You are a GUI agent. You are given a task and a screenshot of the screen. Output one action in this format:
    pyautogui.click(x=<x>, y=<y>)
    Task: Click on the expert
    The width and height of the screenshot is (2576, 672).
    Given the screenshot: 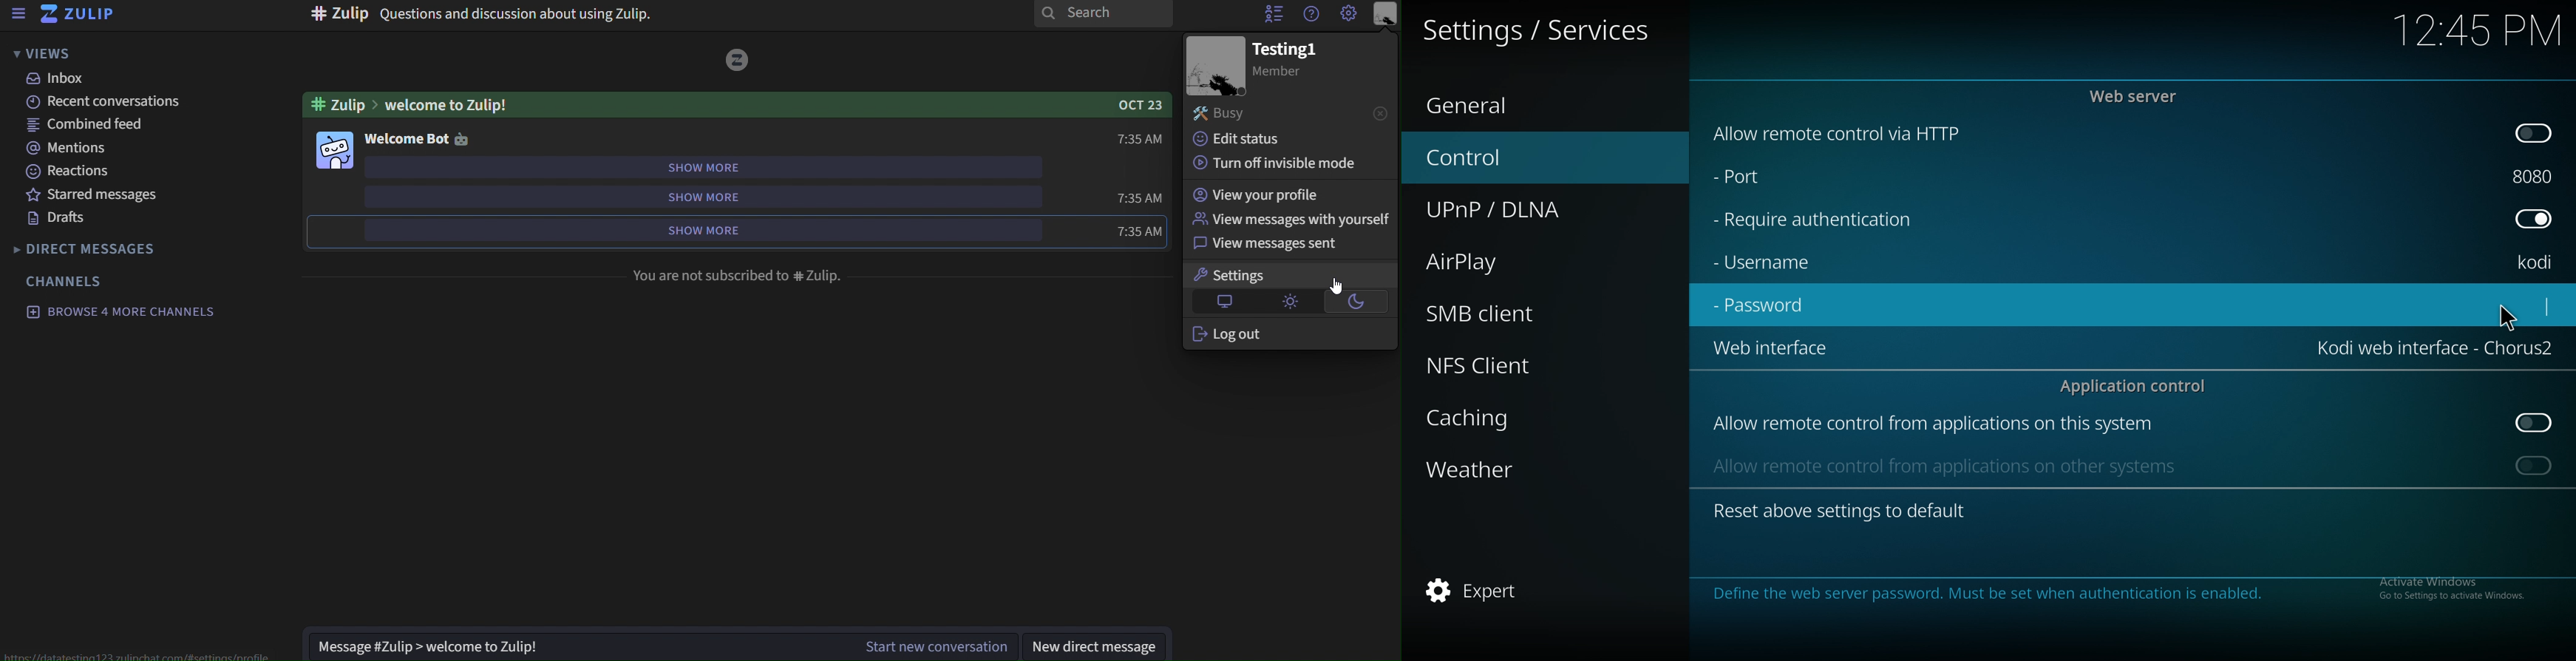 What is the action you would take?
    pyautogui.click(x=1504, y=591)
    